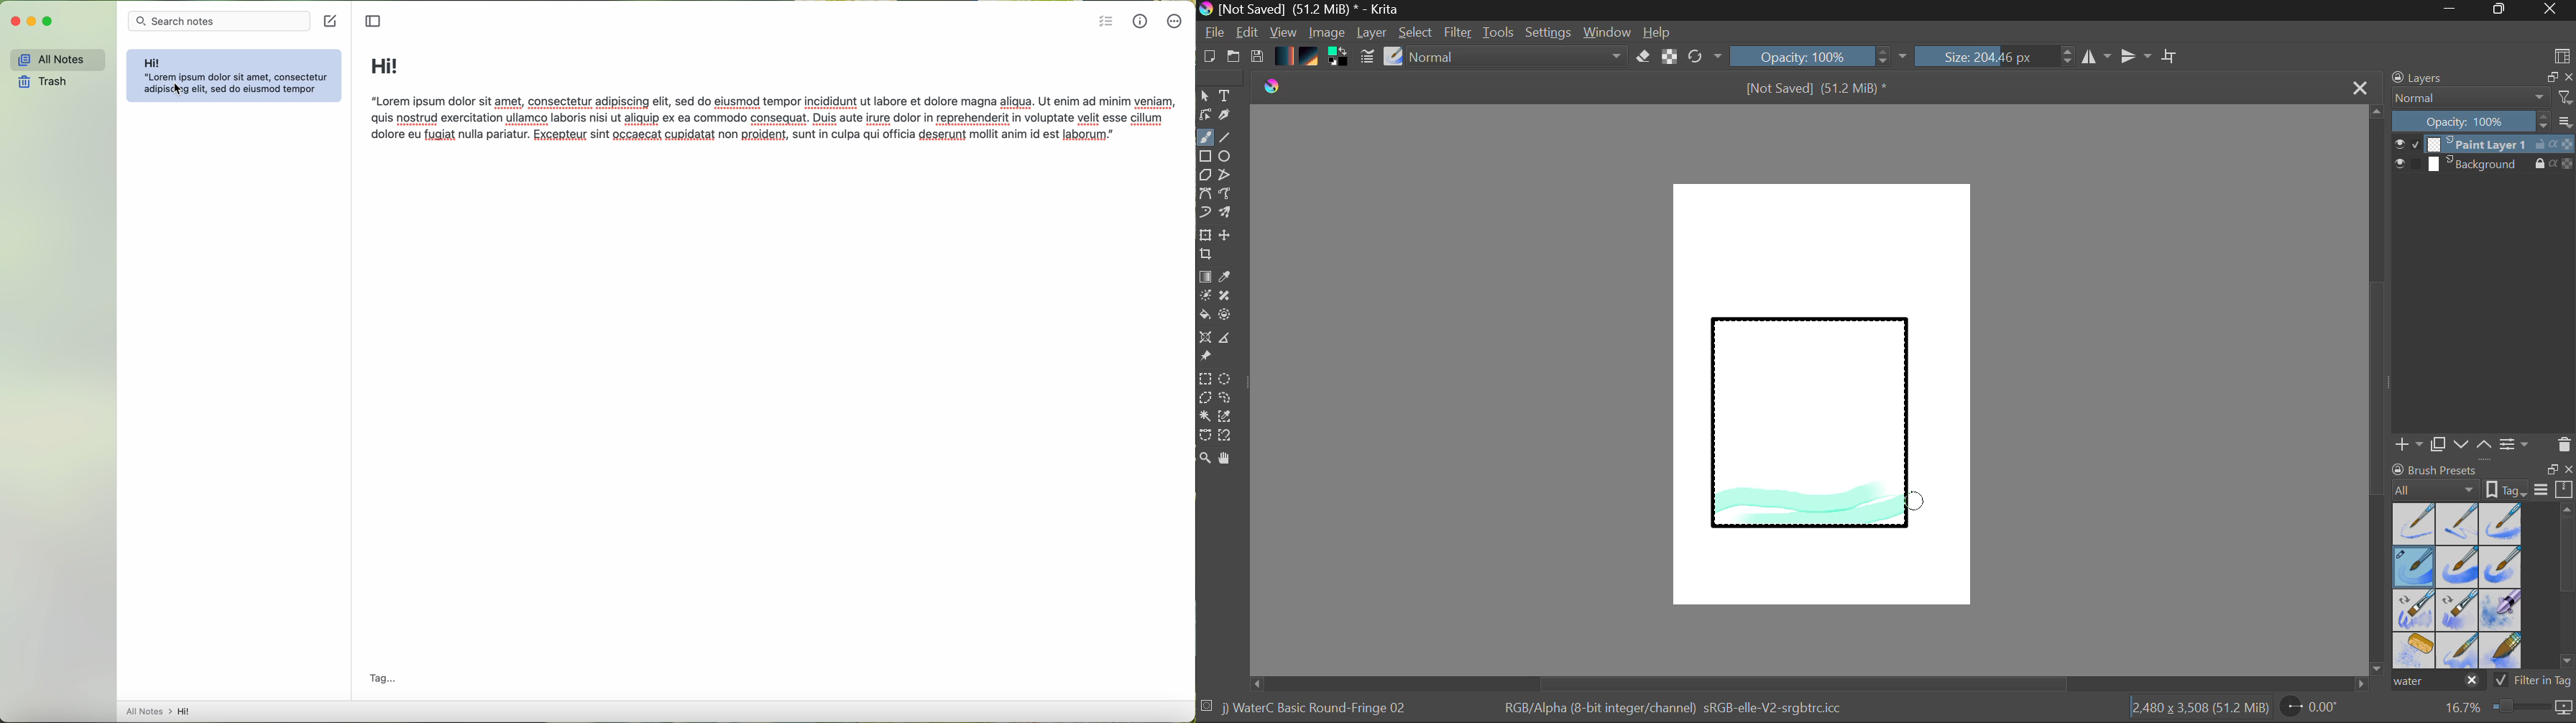 This screenshot has width=2576, height=728. Describe the element at coordinates (1205, 194) in the screenshot. I see `Bezier Curve` at that location.